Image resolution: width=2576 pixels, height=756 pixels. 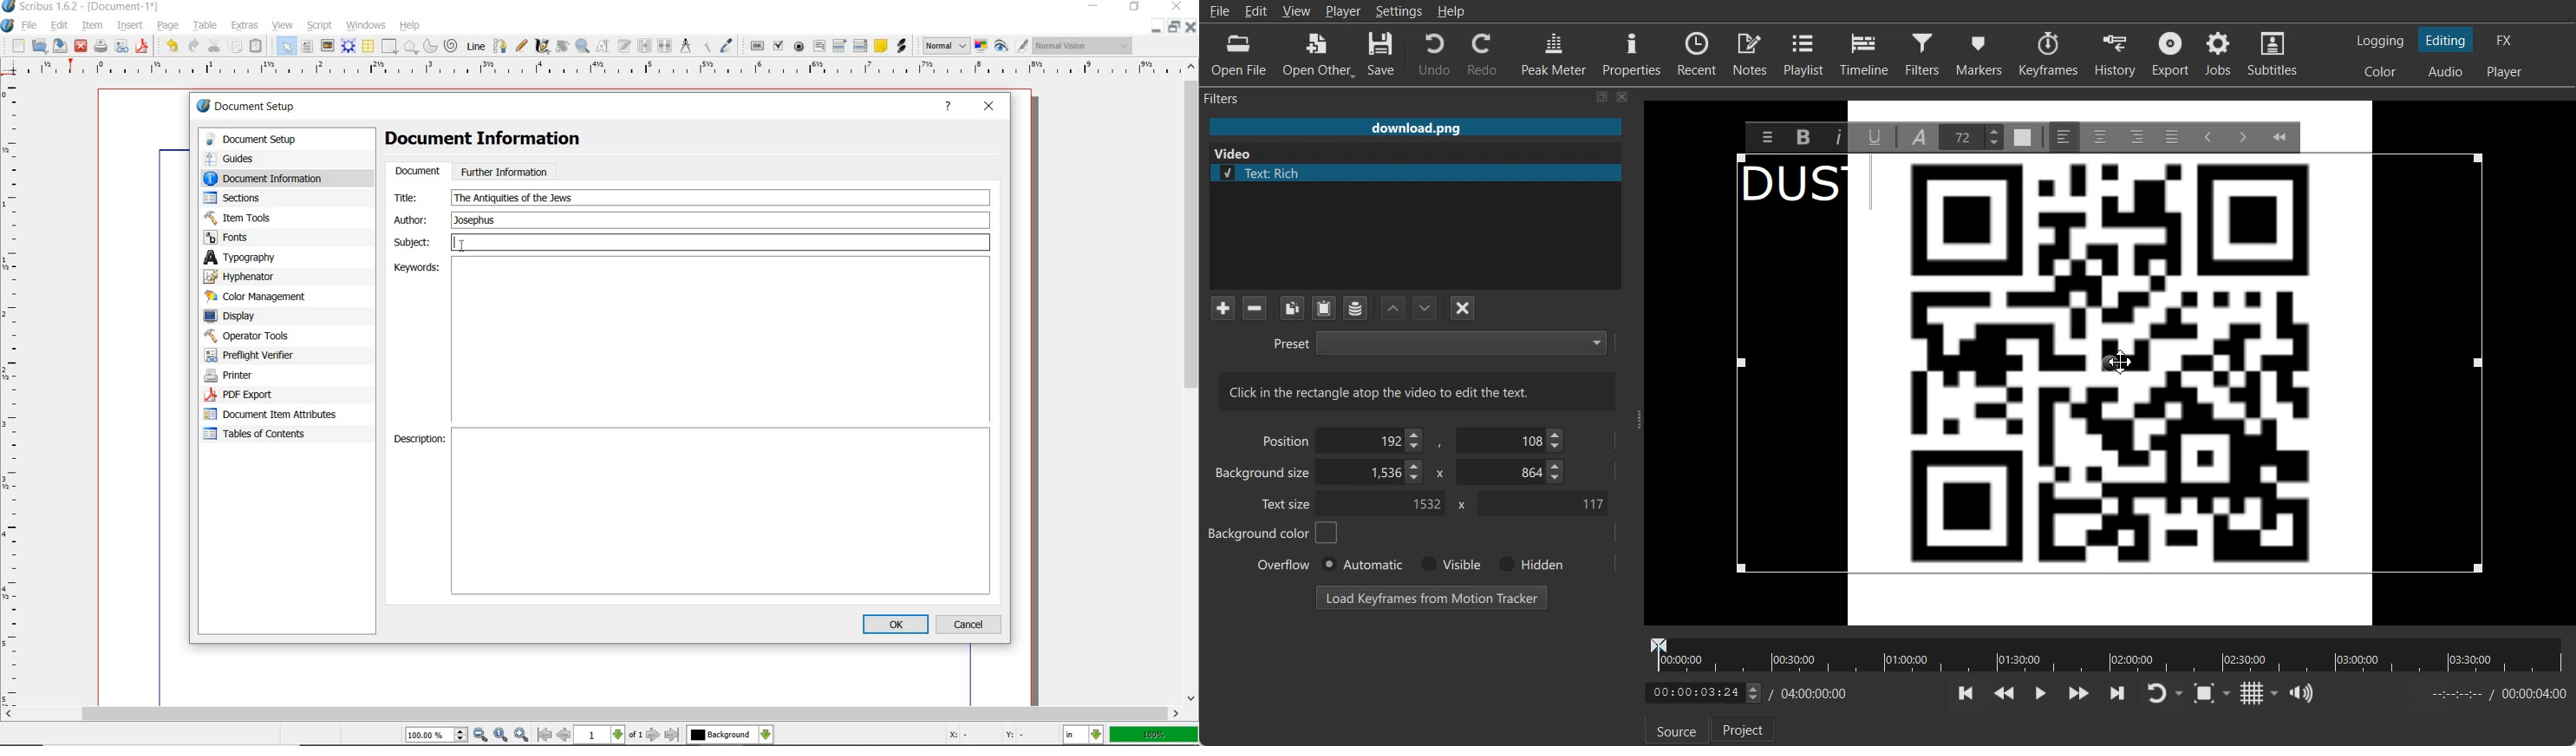 What do you see at coordinates (271, 238) in the screenshot?
I see `fonts` at bounding box center [271, 238].